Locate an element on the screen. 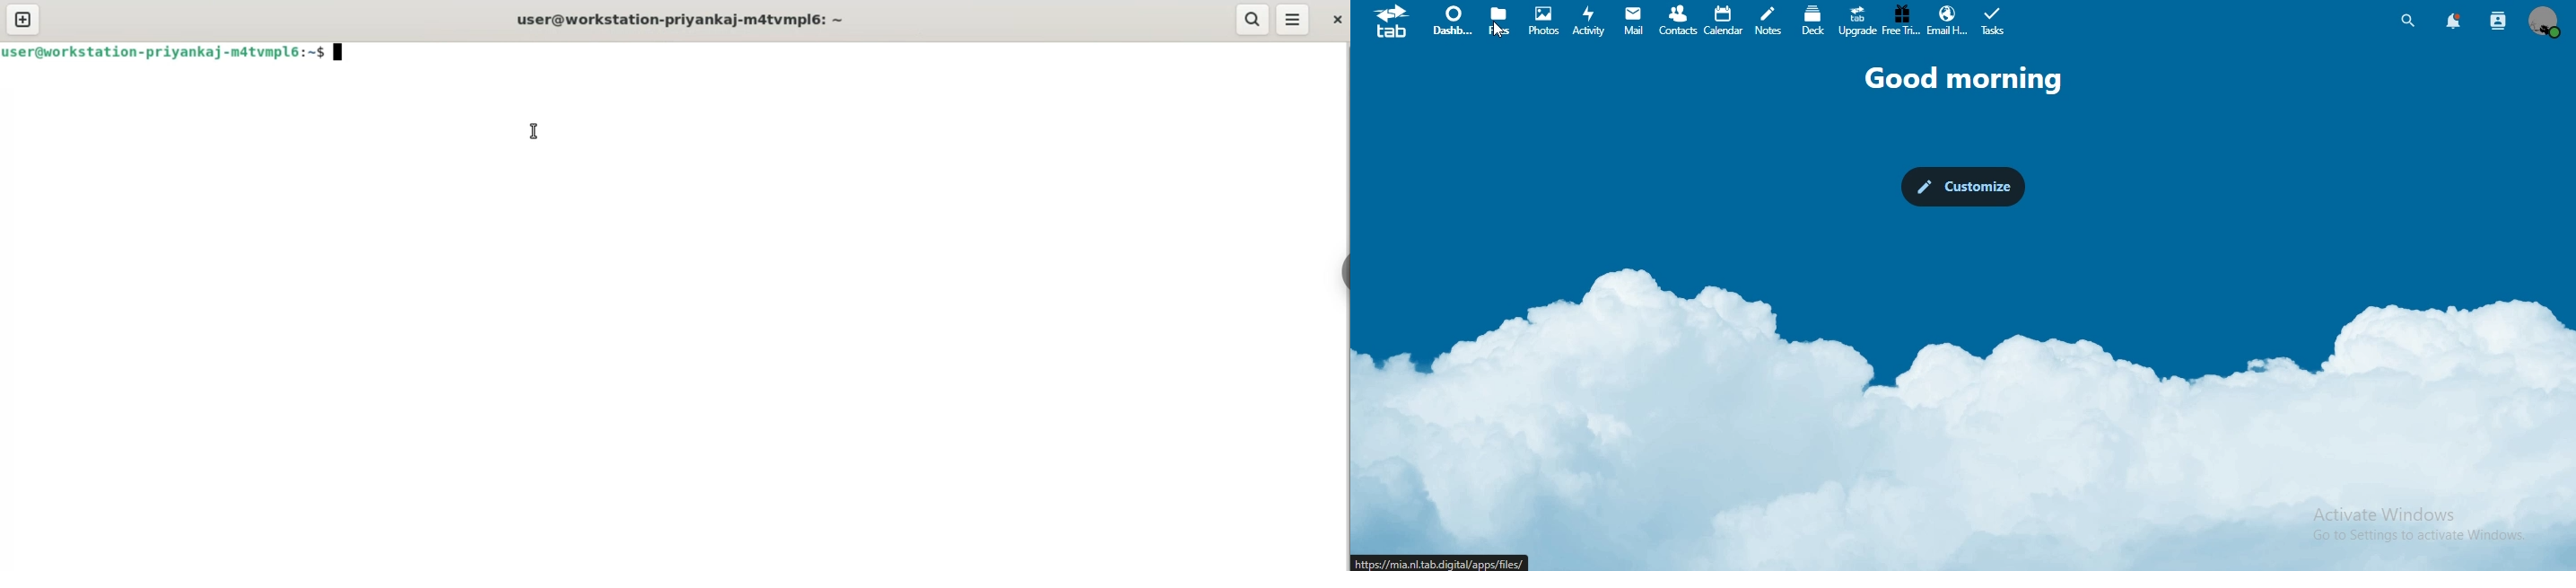 Image resolution: width=2576 pixels, height=588 pixels. upgrade is located at coordinates (1856, 22).